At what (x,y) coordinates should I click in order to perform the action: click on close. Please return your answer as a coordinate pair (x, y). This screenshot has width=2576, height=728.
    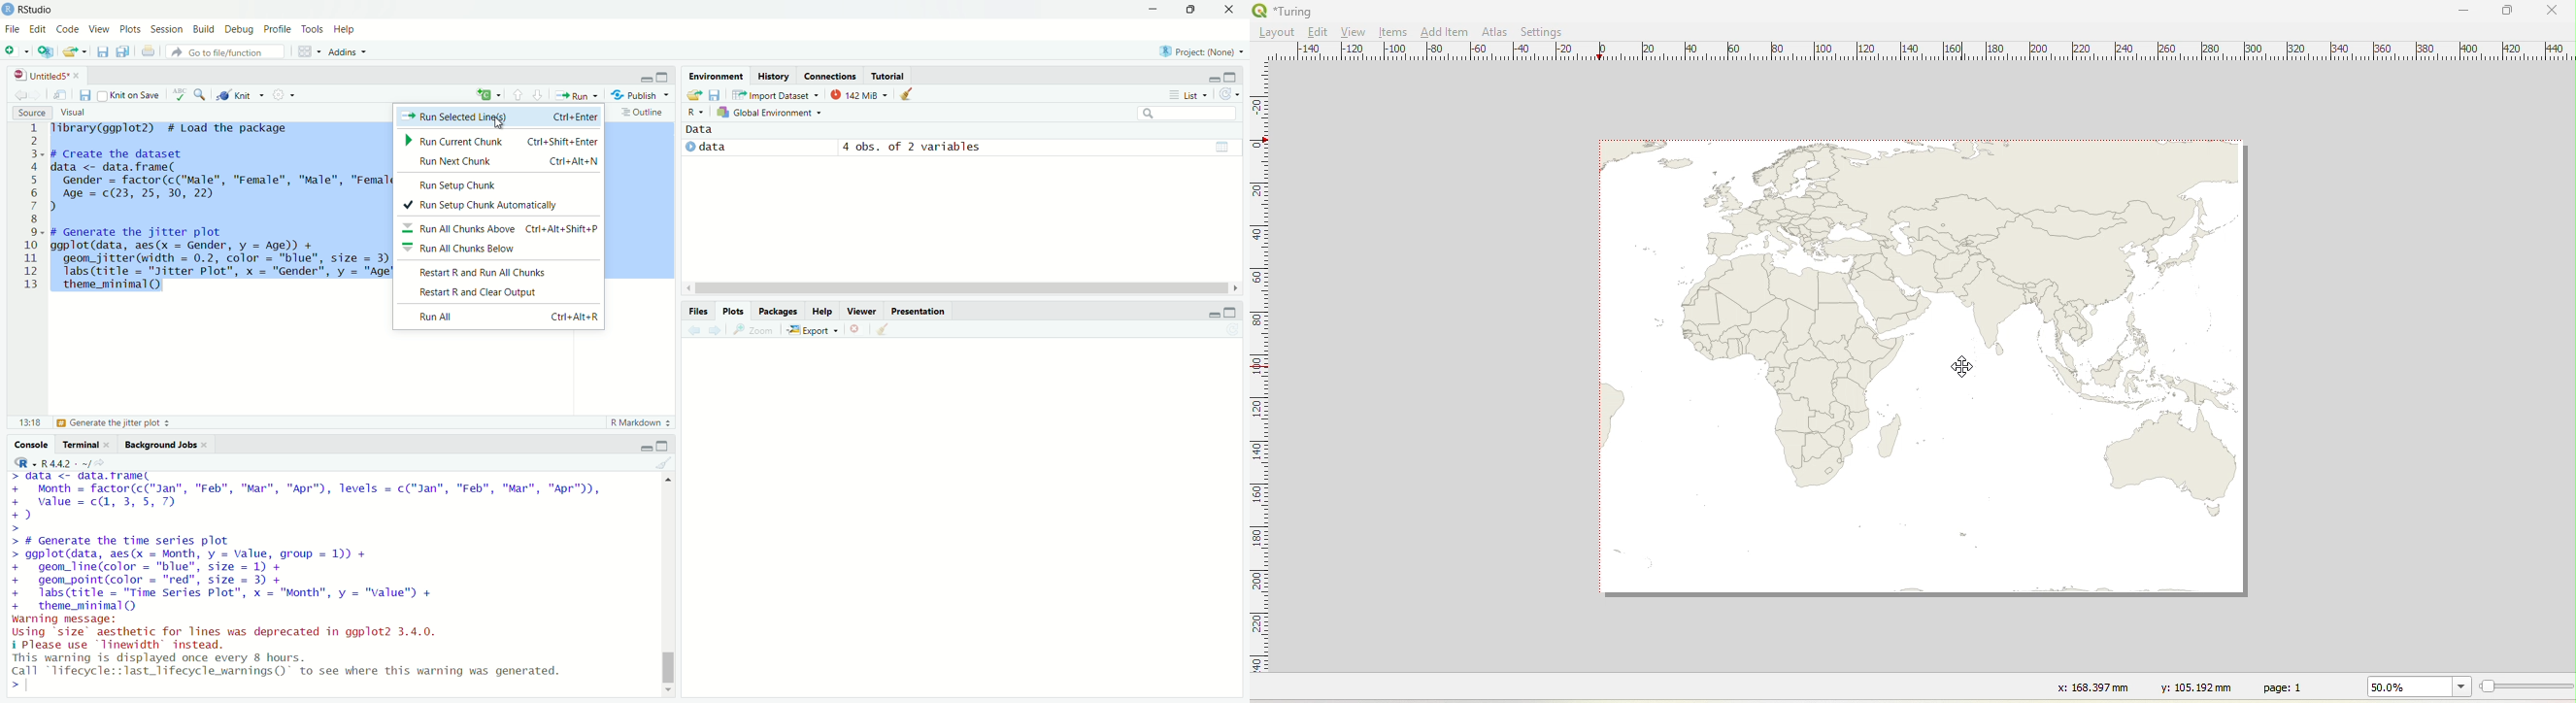
    Looking at the image, I should click on (1233, 9).